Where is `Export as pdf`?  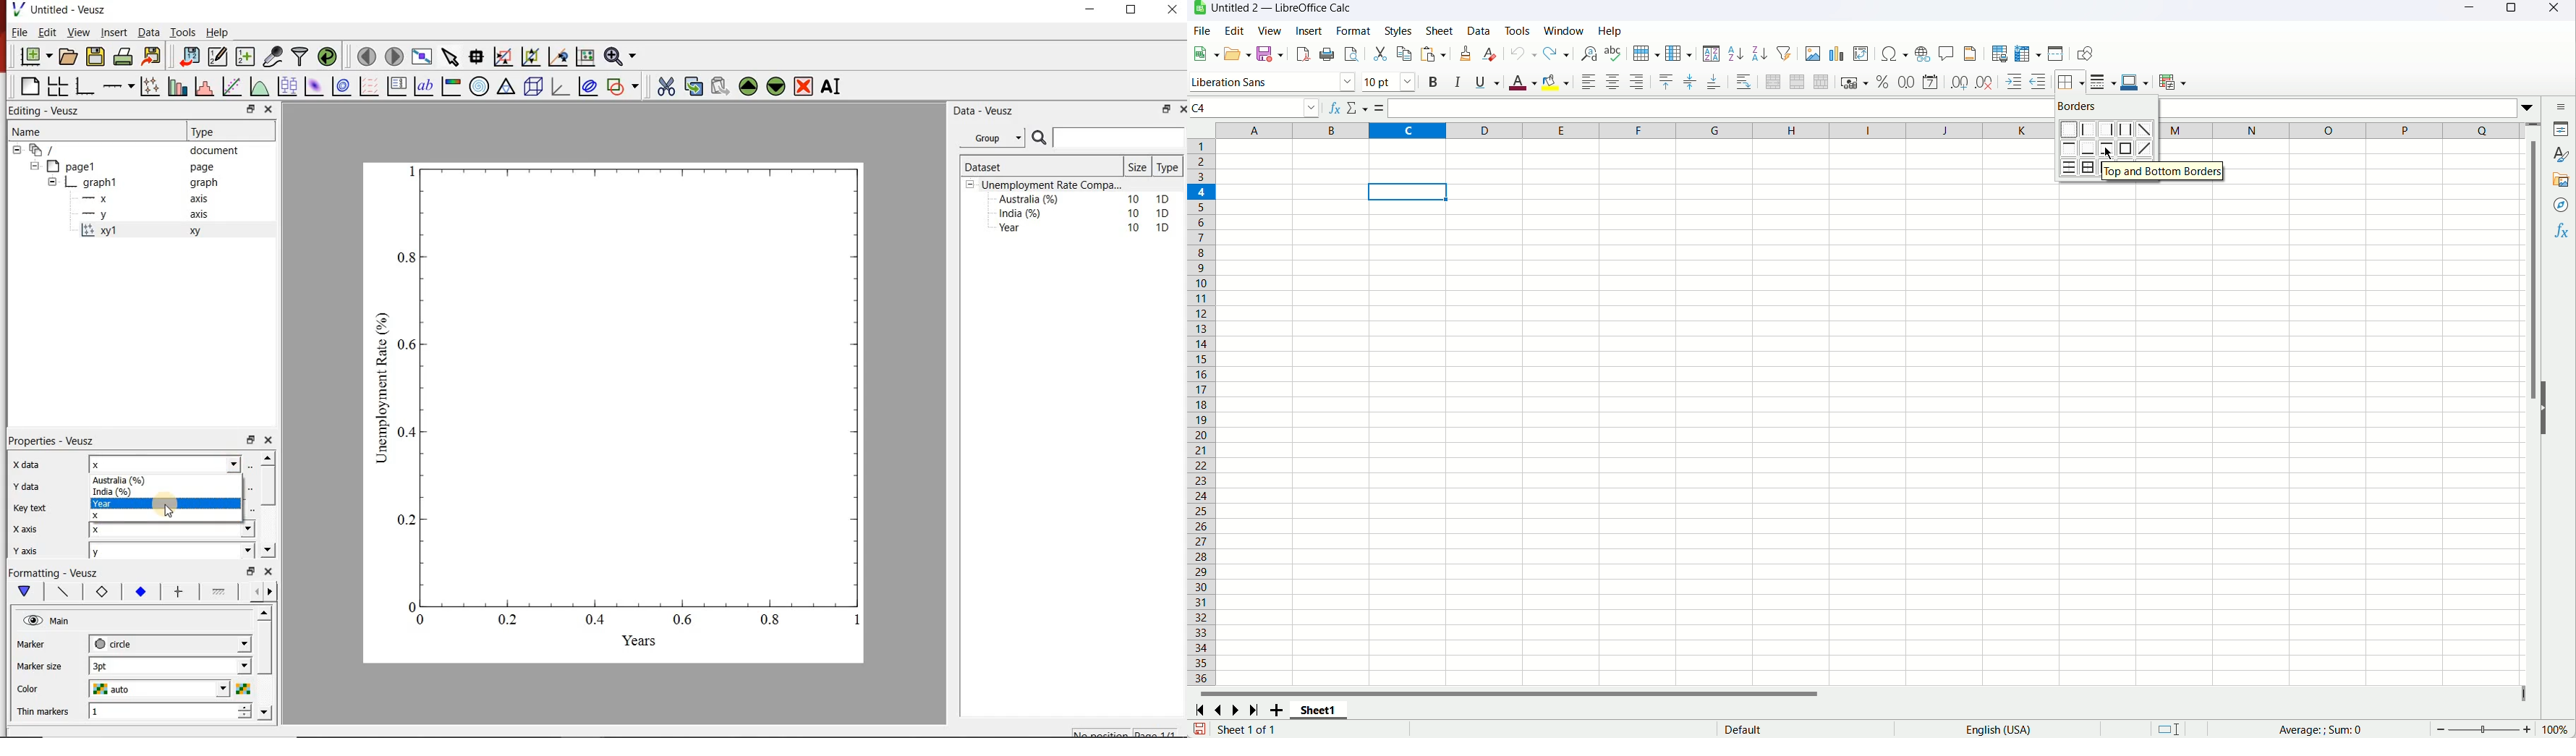
Export as pdf is located at coordinates (1303, 54).